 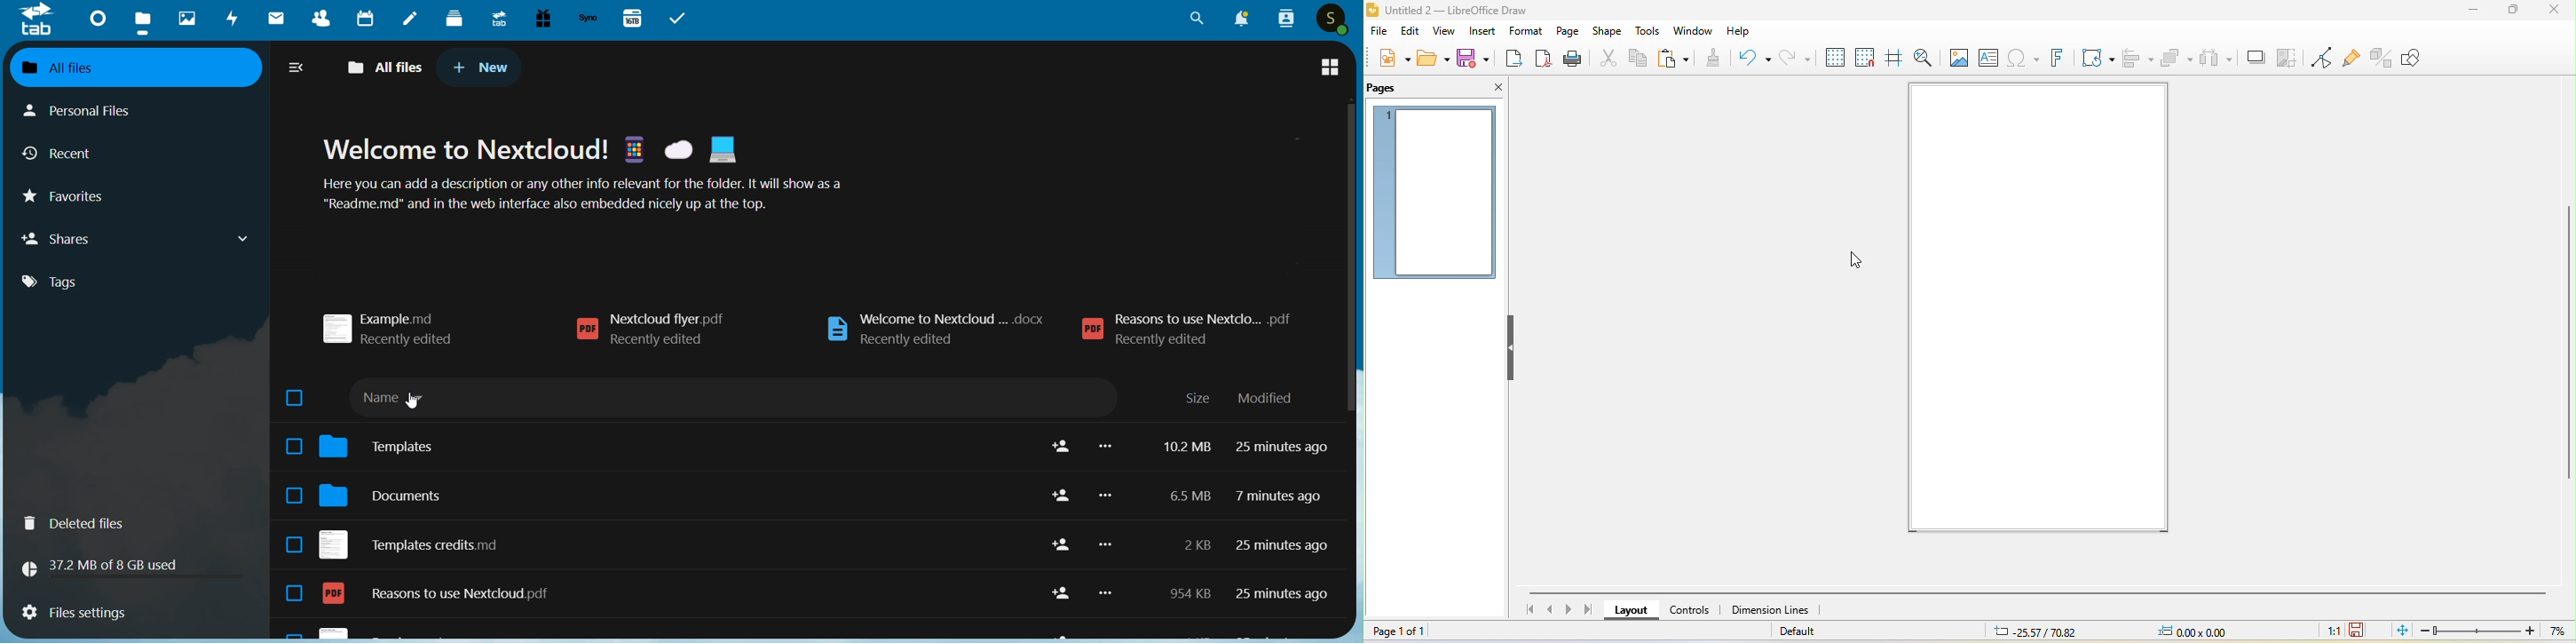 I want to click on example.md recently edited, so click(x=393, y=327).